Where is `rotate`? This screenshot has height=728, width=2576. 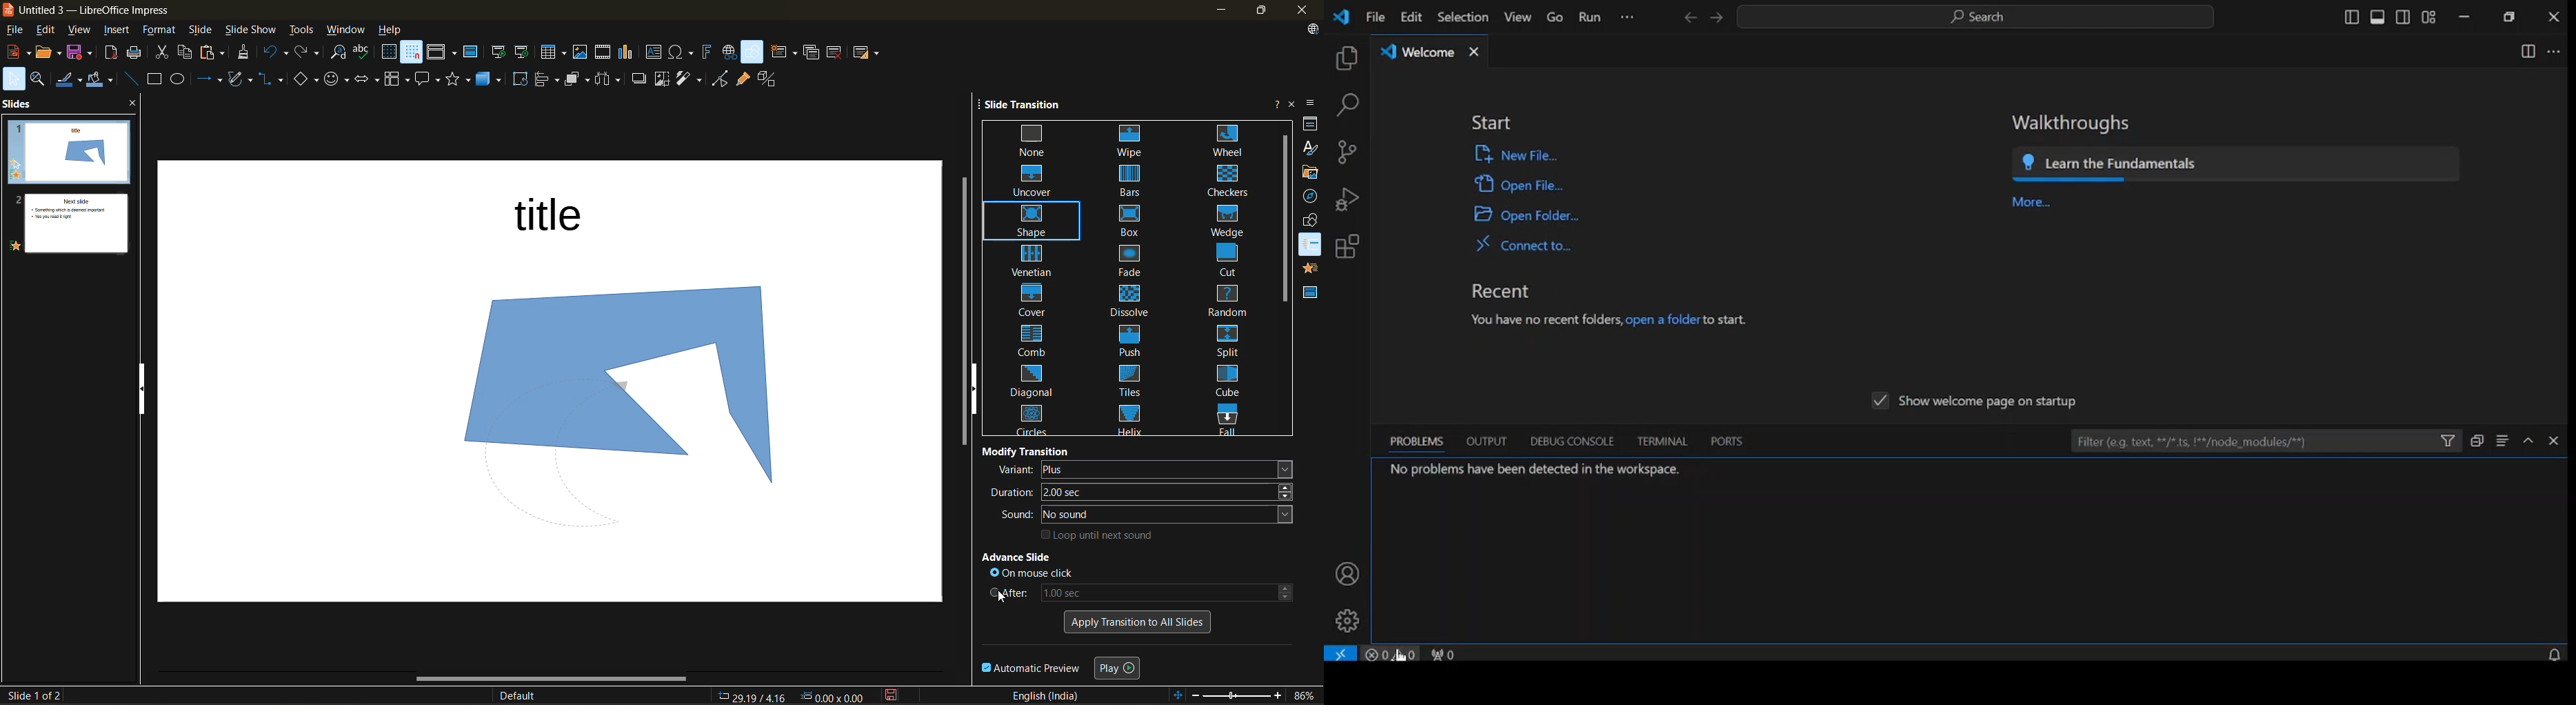 rotate is located at coordinates (522, 79).